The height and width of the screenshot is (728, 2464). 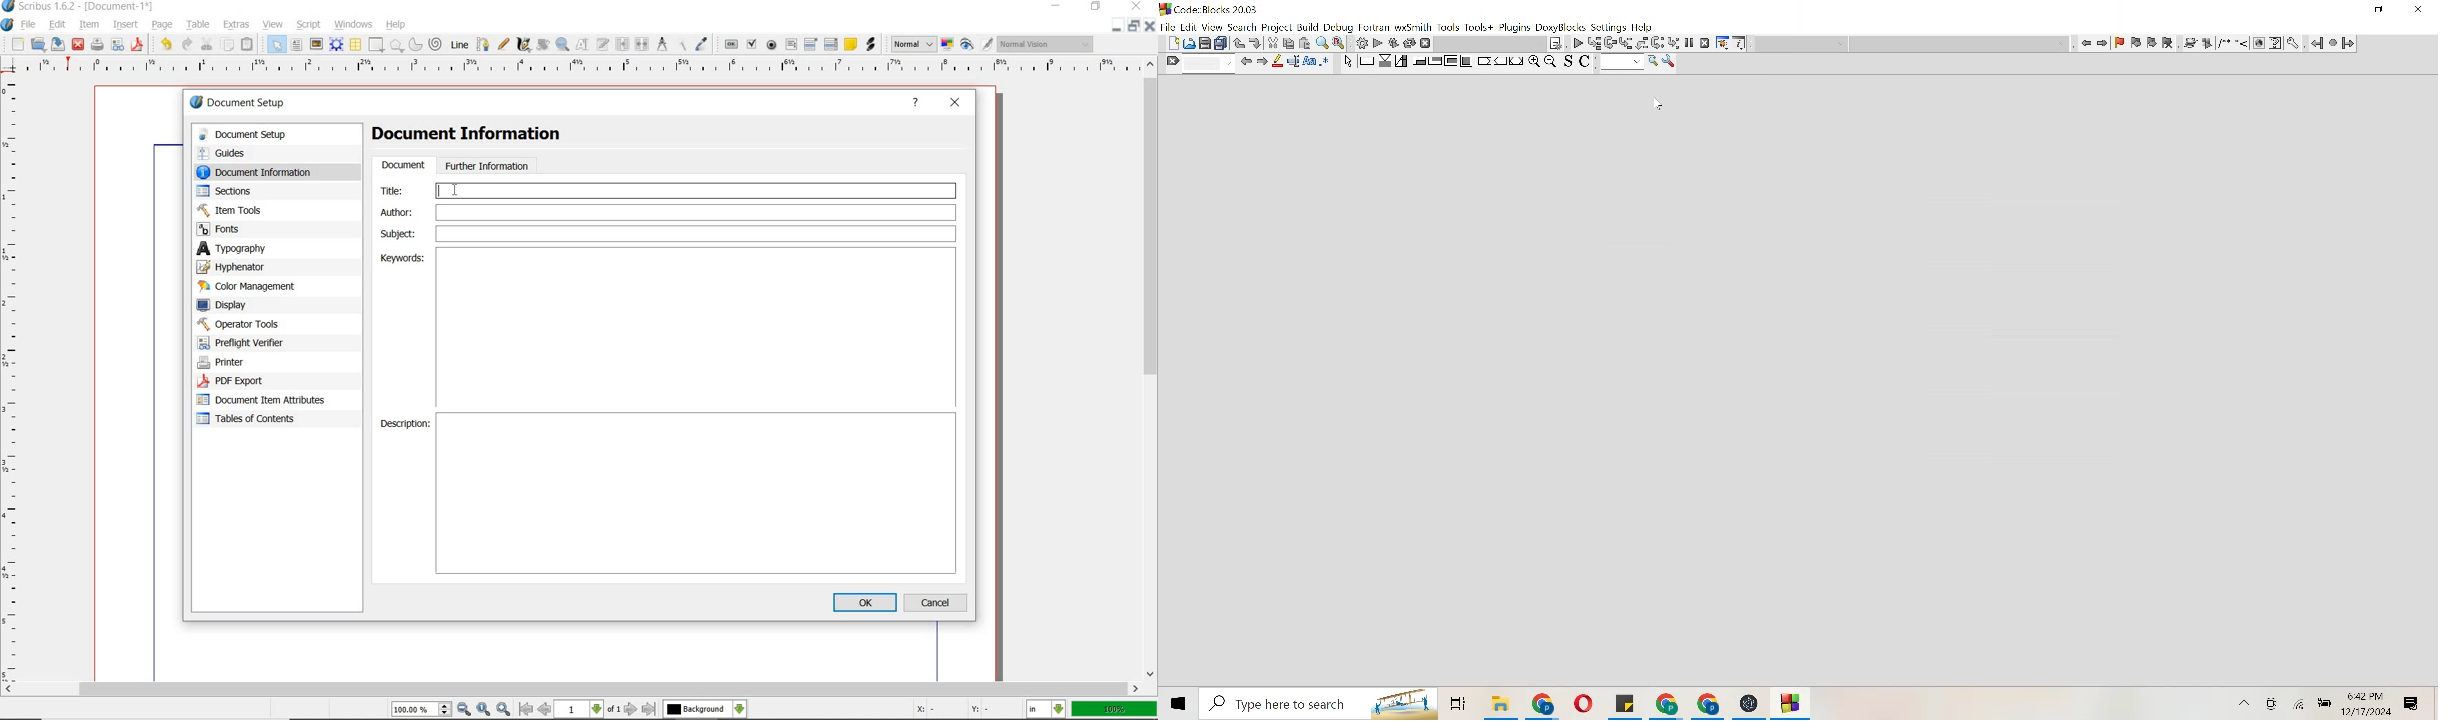 What do you see at coordinates (17, 44) in the screenshot?
I see `new` at bounding box center [17, 44].